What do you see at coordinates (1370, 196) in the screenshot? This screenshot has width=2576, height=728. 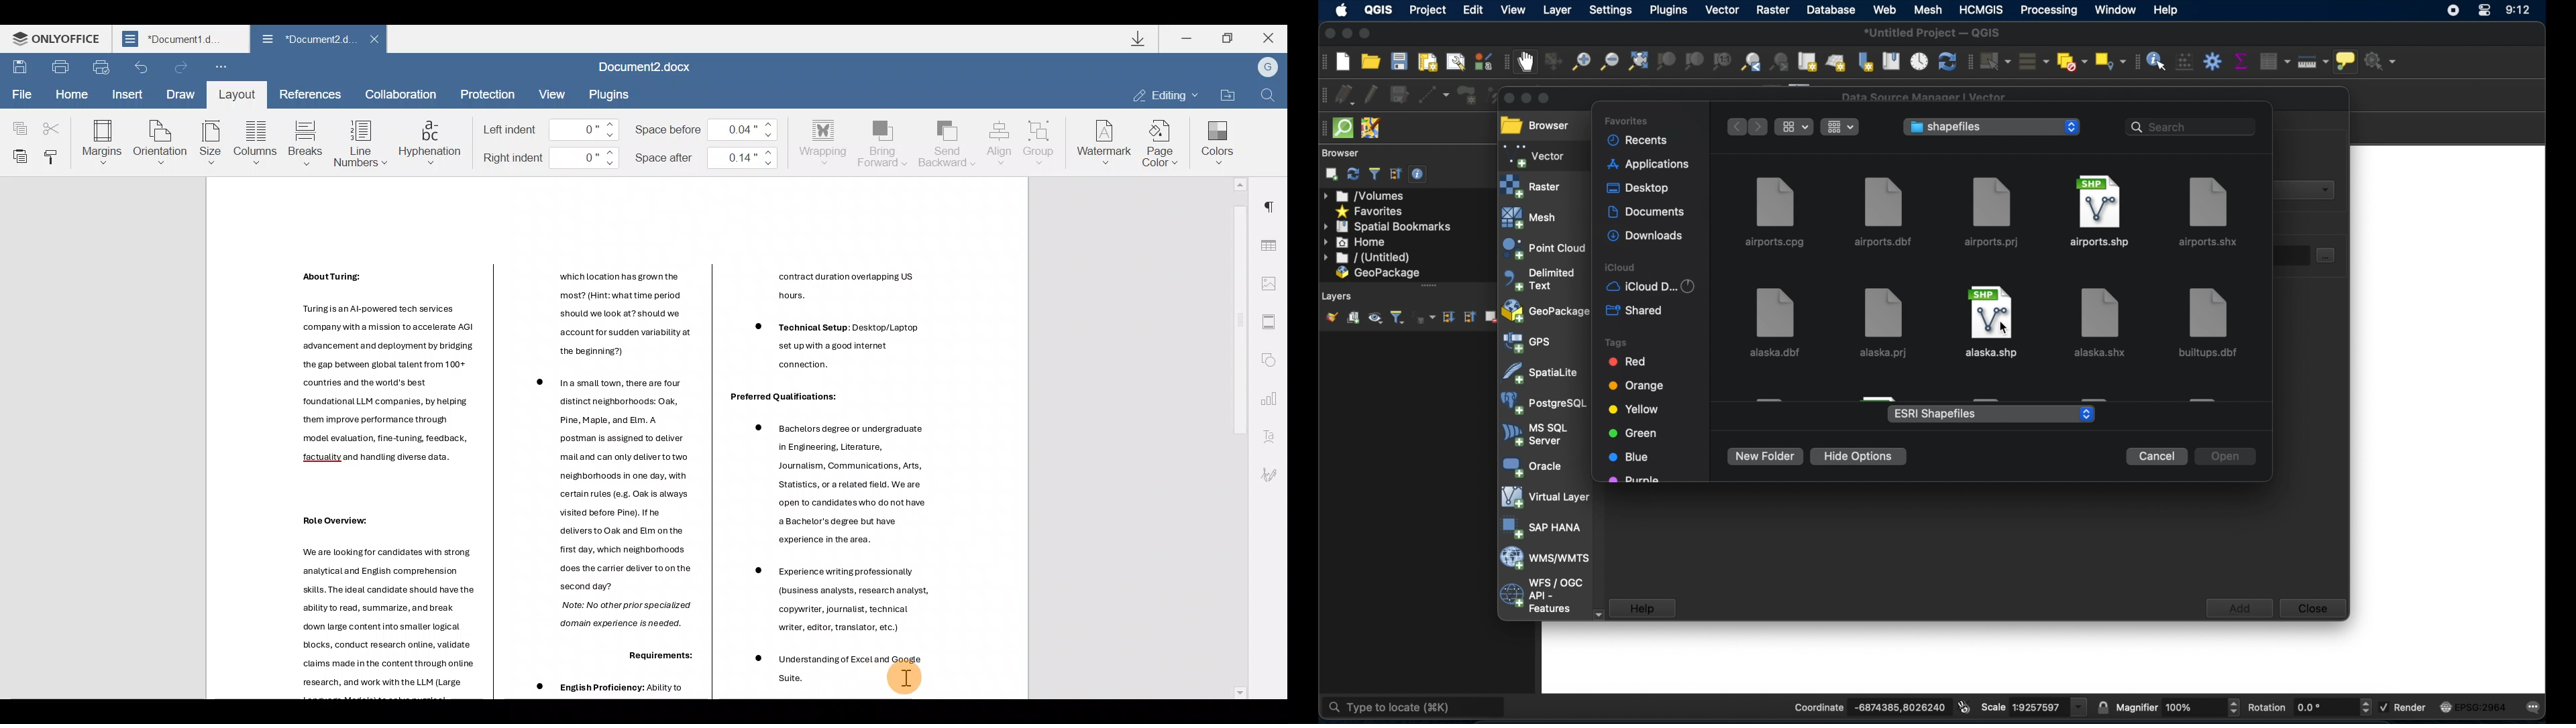 I see `volumes` at bounding box center [1370, 196].